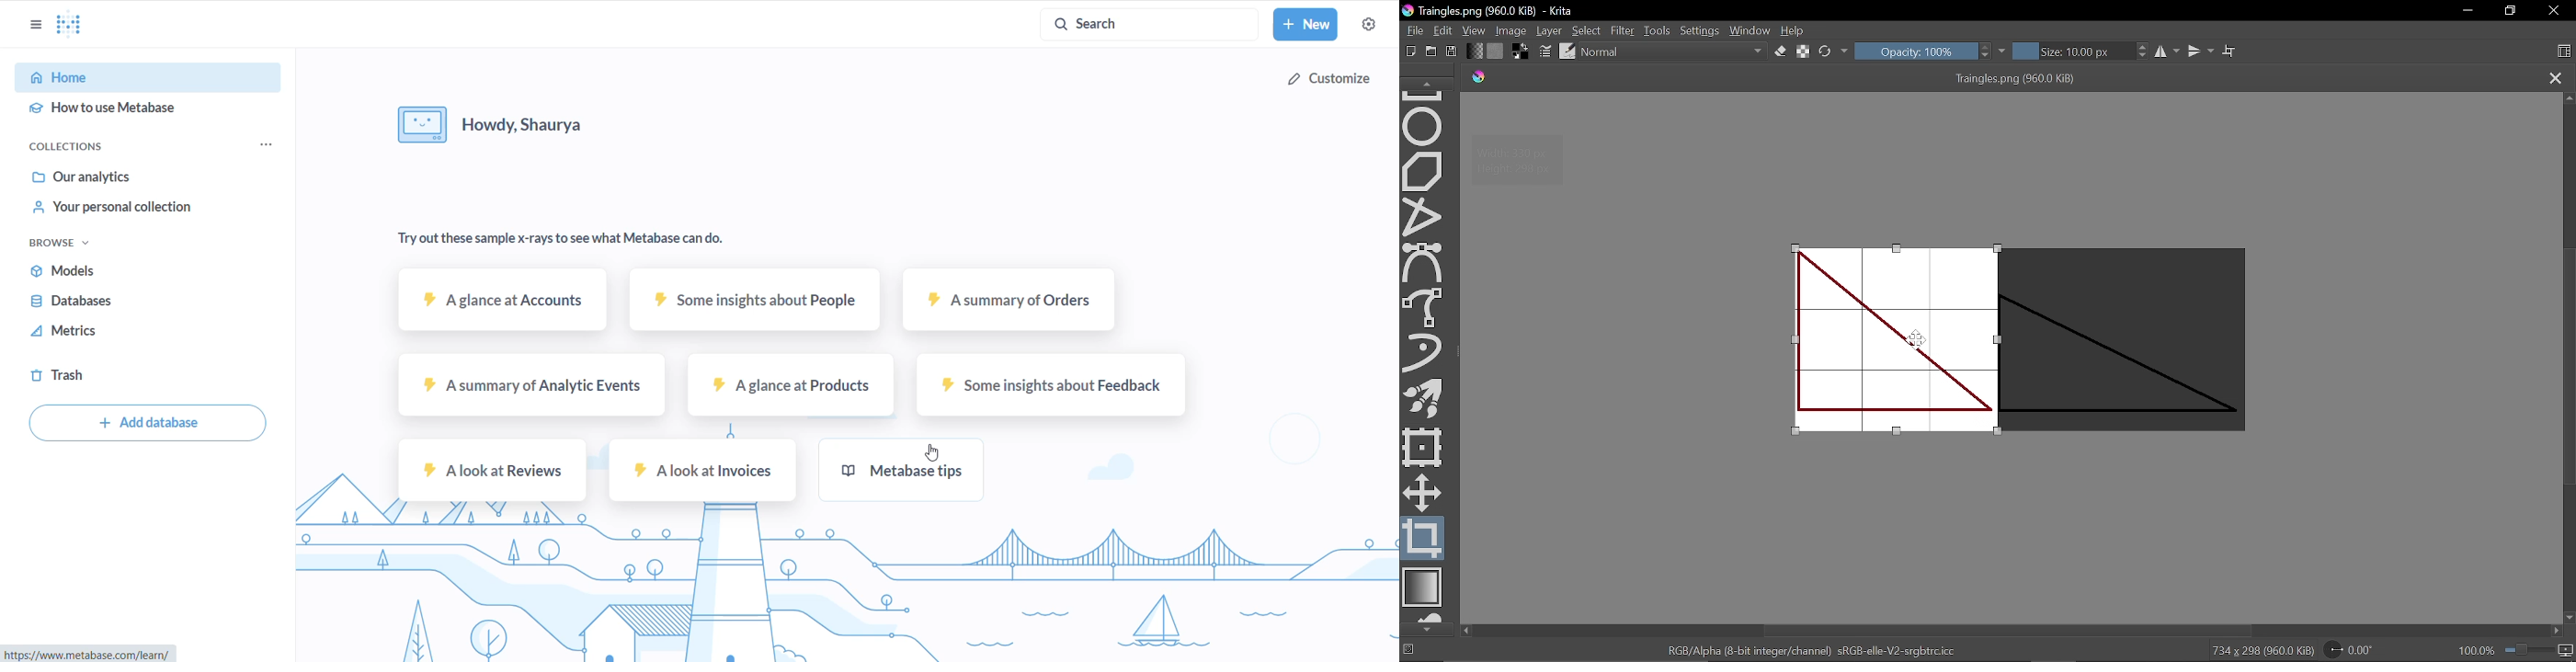  Describe the element at coordinates (1475, 30) in the screenshot. I see `View` at that location.